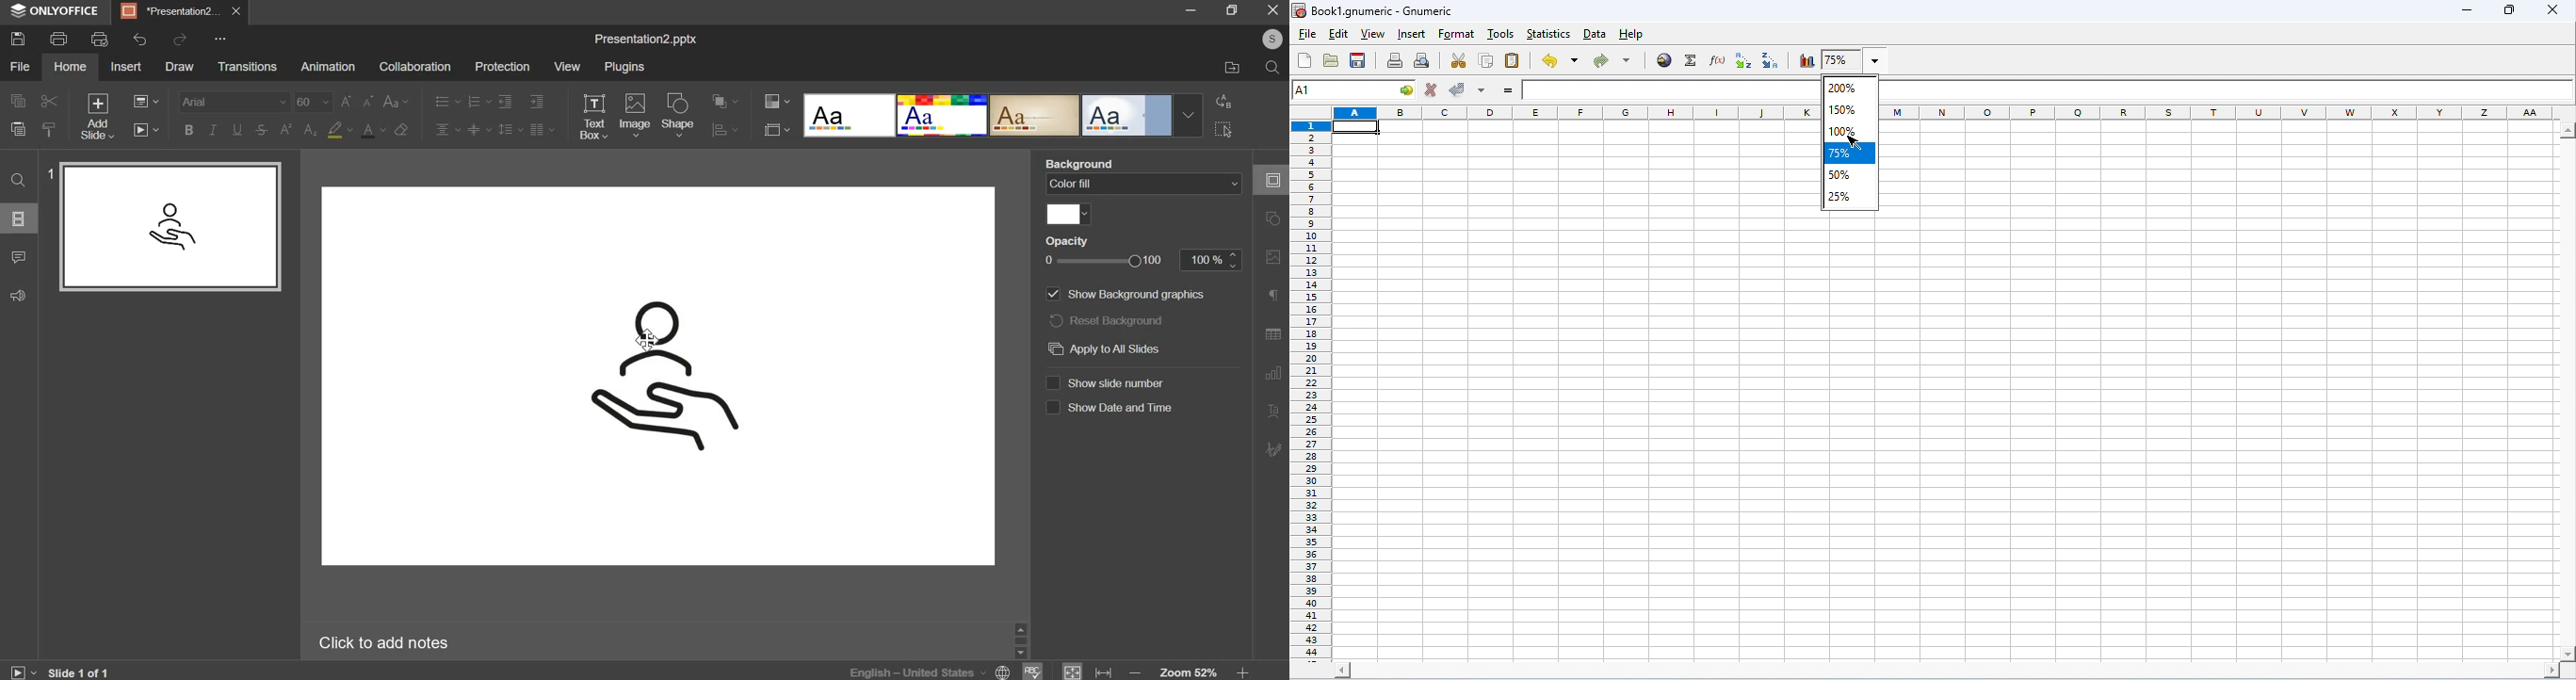 This screenshot has height=700, width=2576. What do you see at coordinates (225, 130) in the screenshot?
I see `bold,italic,underline & strikethrough` at bounding box center [225, 130].